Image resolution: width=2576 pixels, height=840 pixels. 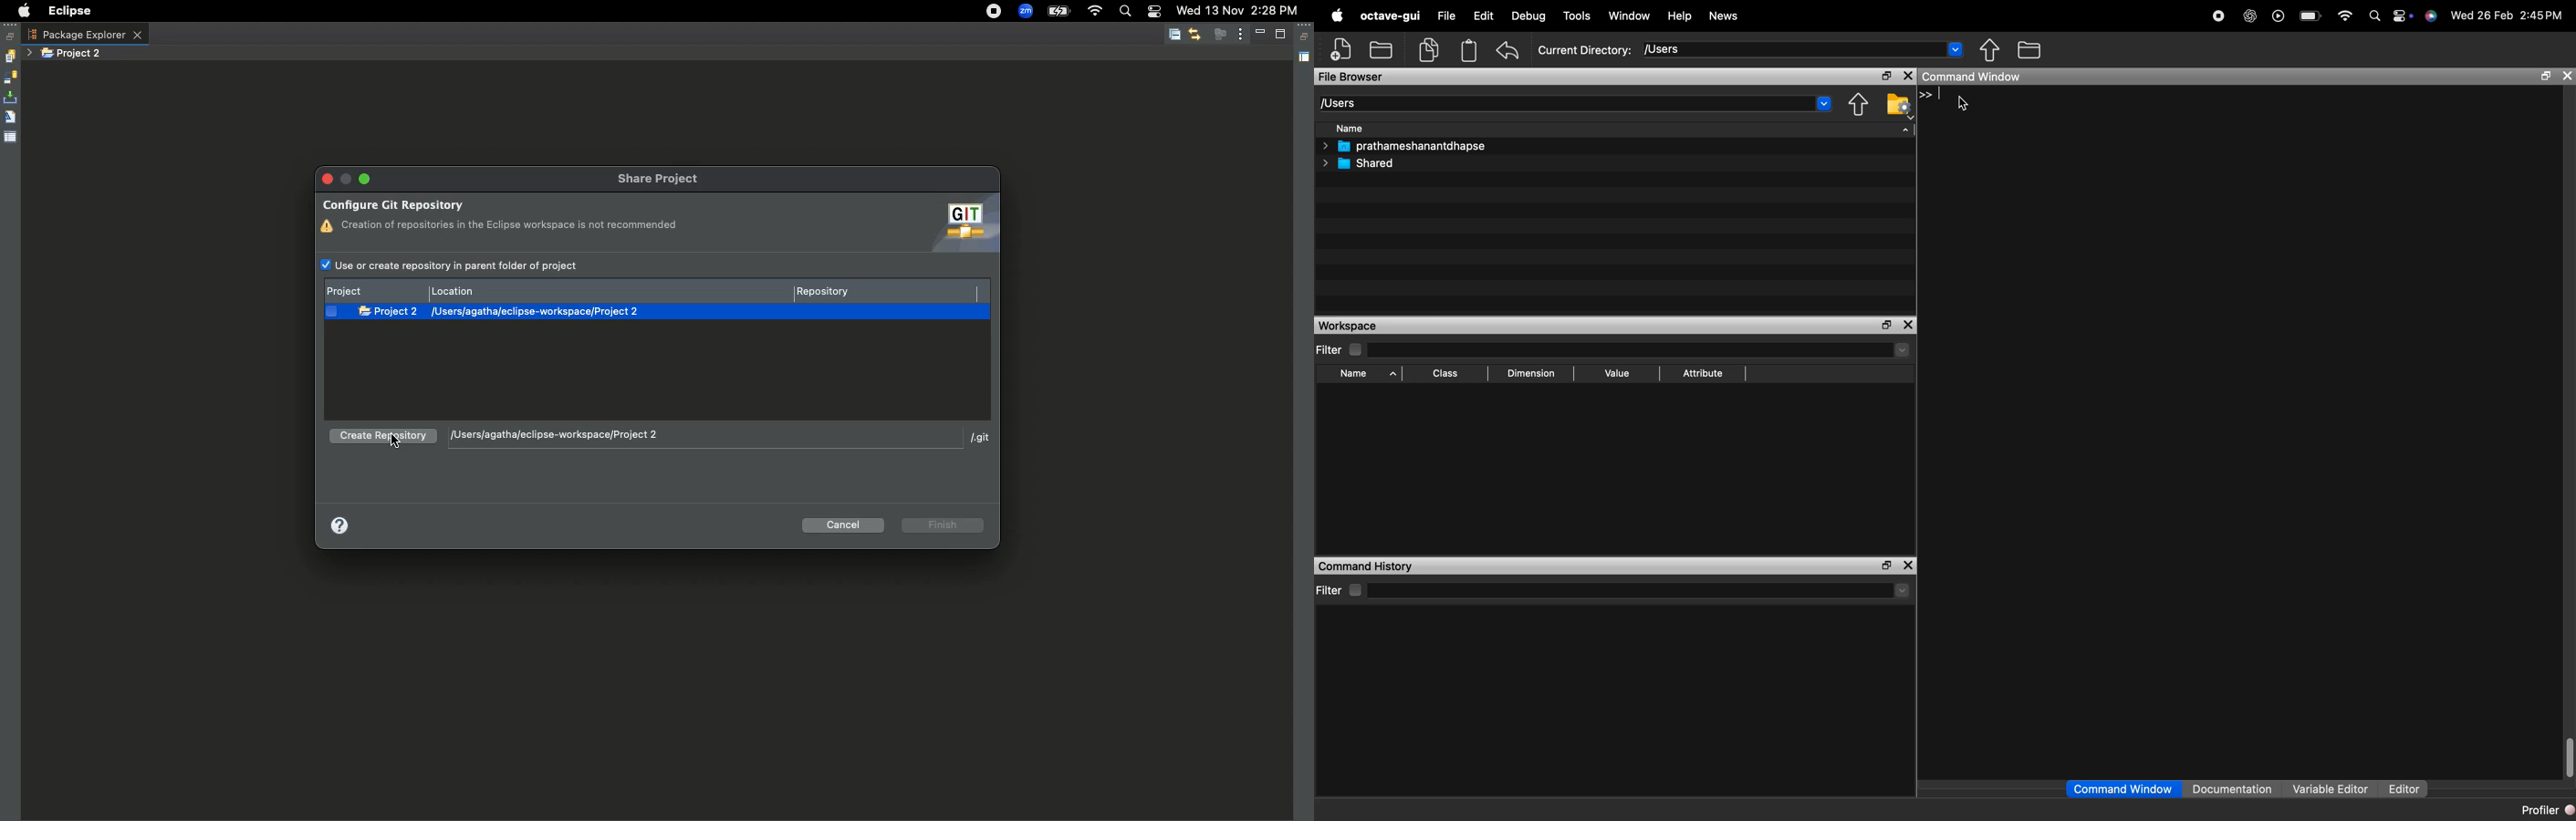 What do you see at coordinates (1337, 15) in the screenshot?
I see `logo` at bounding box center [1337, 15].